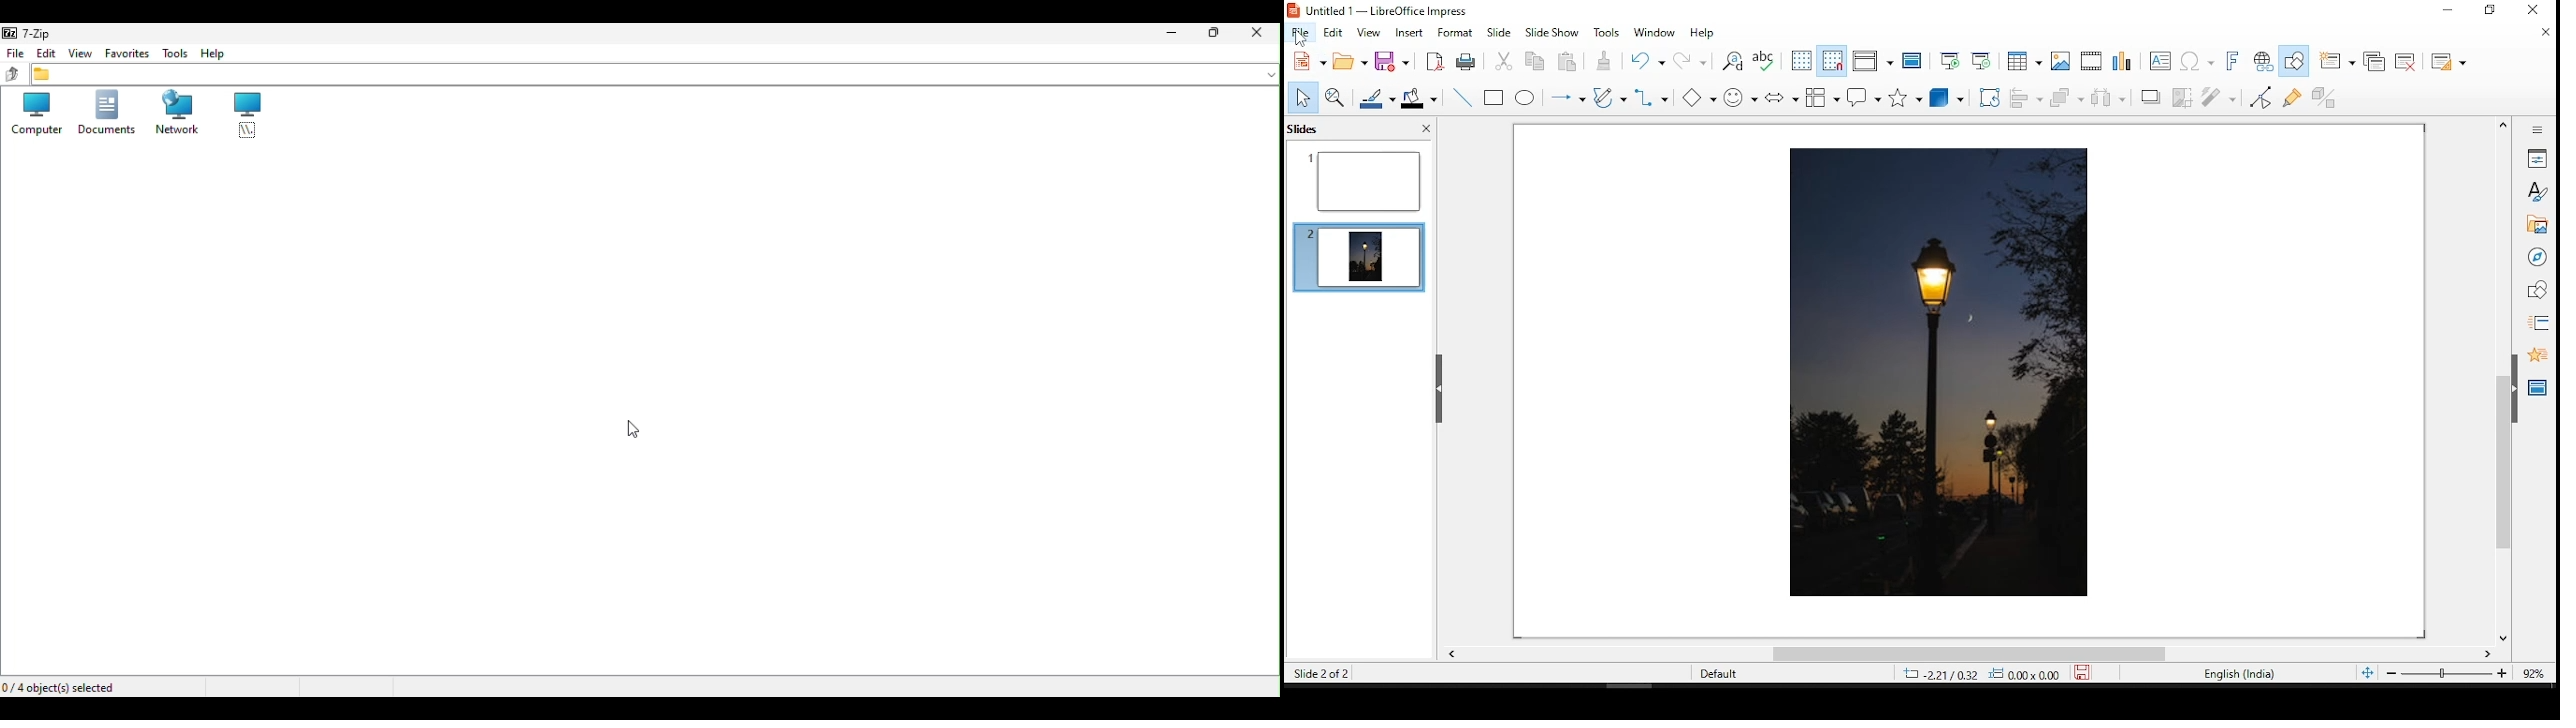 The width and height of the screenshot is (2576, 728). Describe the element at coordinates (2059, 59) in the screenshot. I see `images` at that location.